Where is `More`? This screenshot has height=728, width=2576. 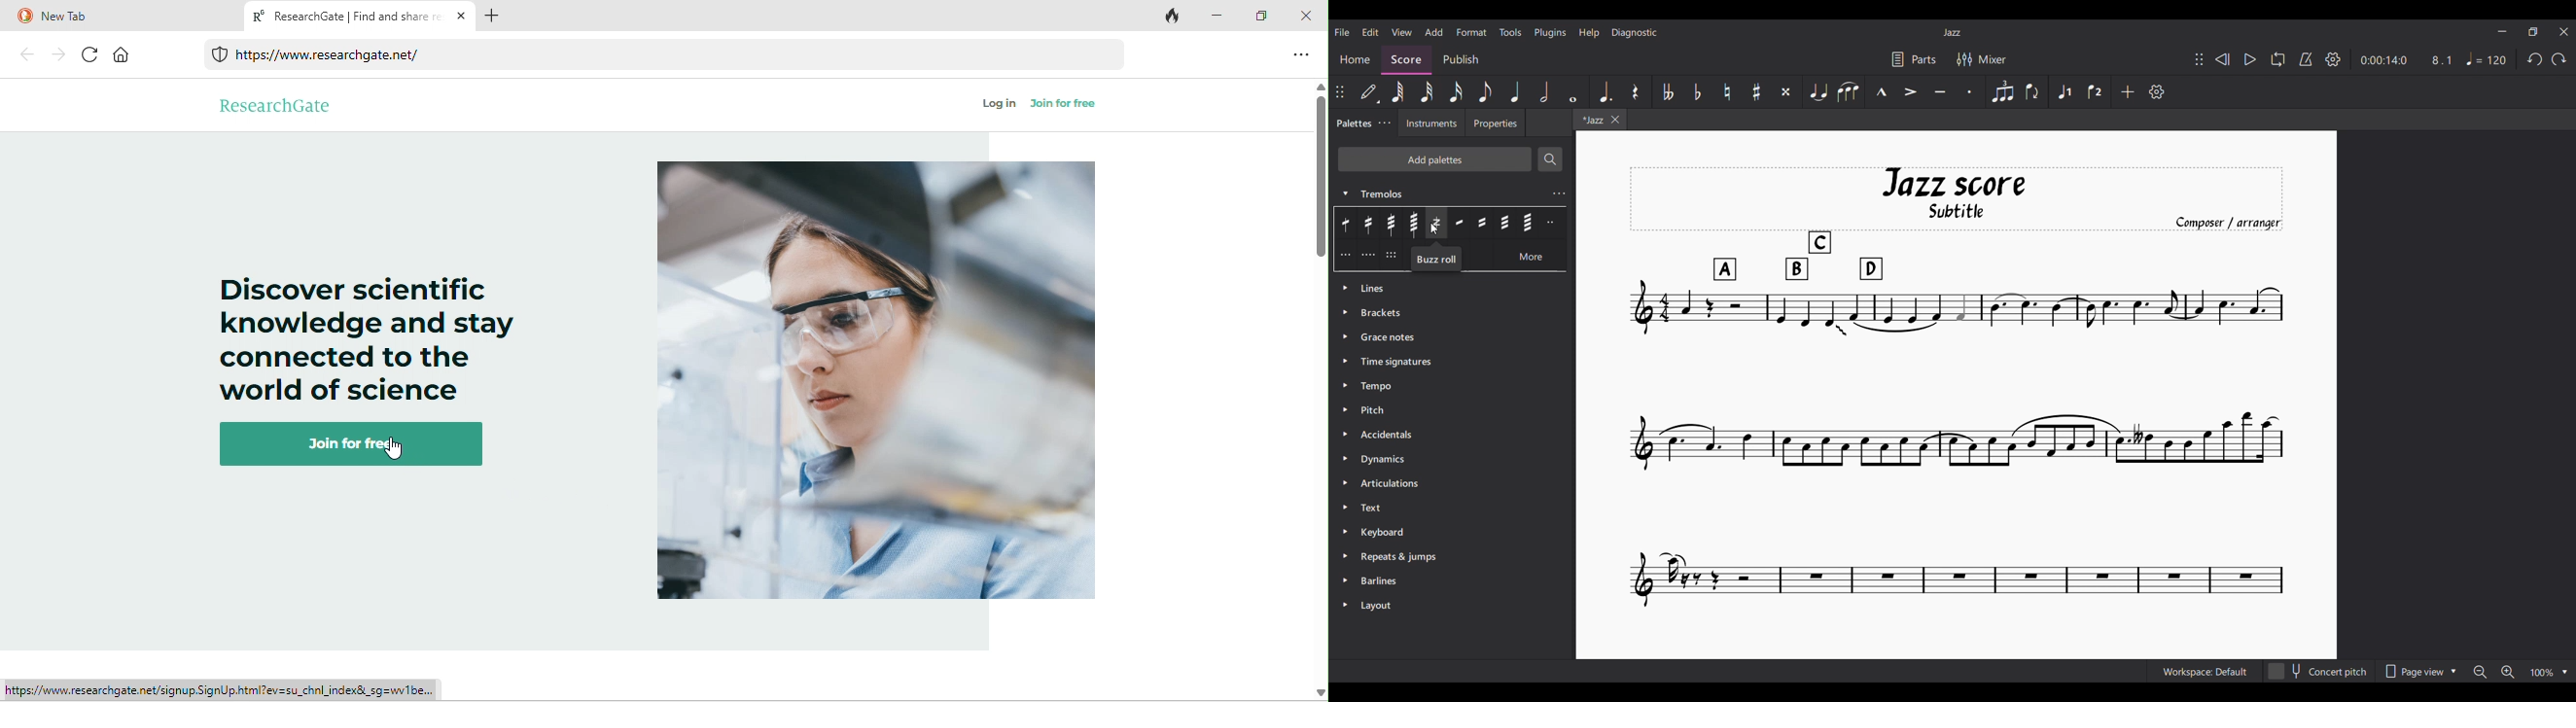
More is located at coordinates (1531, 255).